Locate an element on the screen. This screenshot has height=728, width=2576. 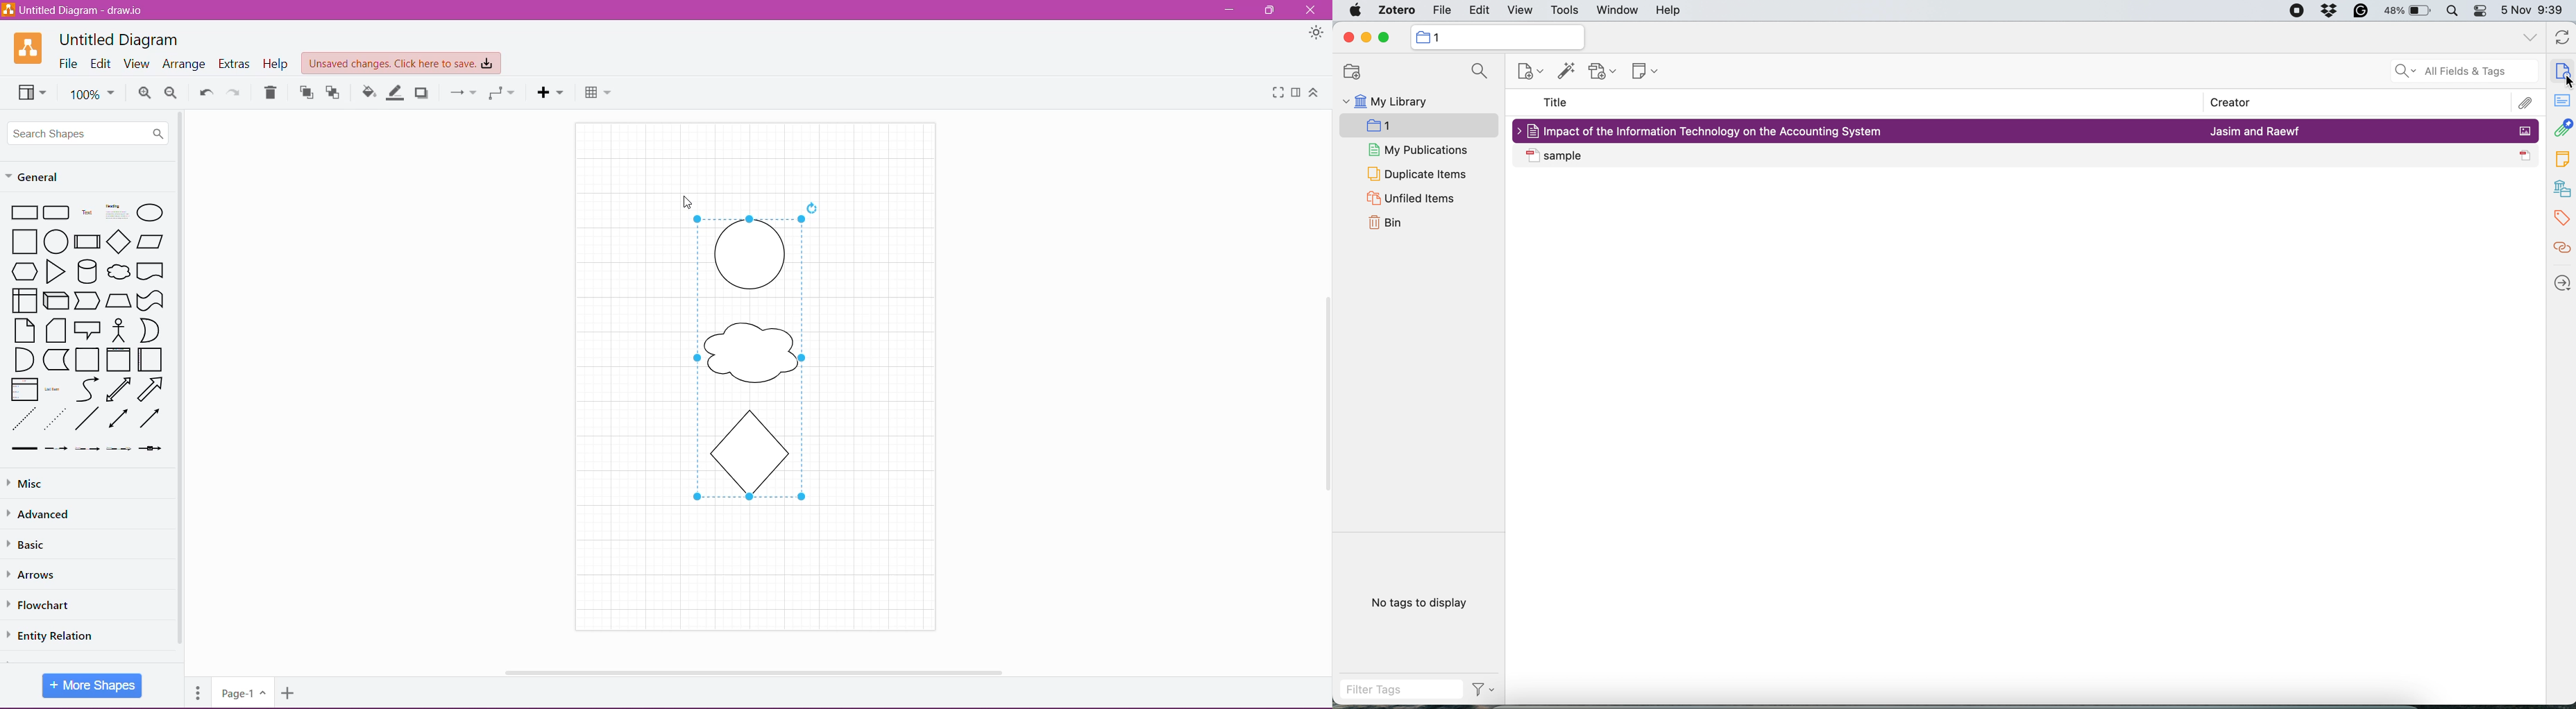
search is located at coordinates (1477, 70).